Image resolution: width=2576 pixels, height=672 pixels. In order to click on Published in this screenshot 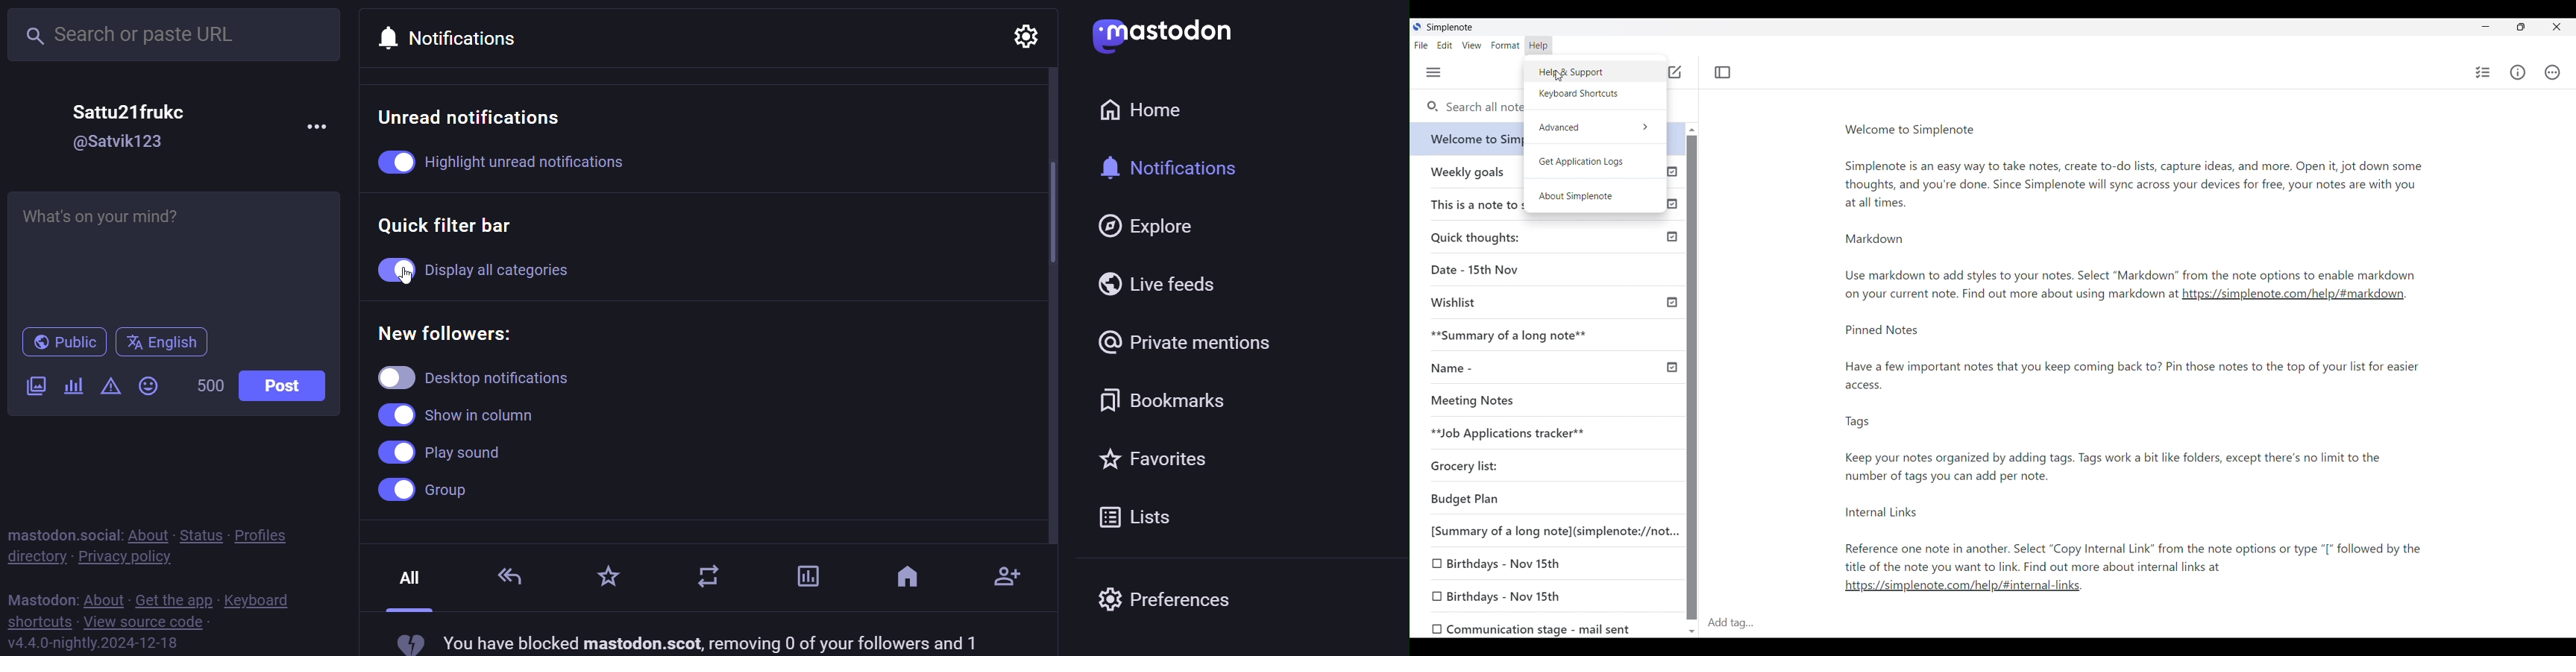, I will do `click(1675, 172)`.